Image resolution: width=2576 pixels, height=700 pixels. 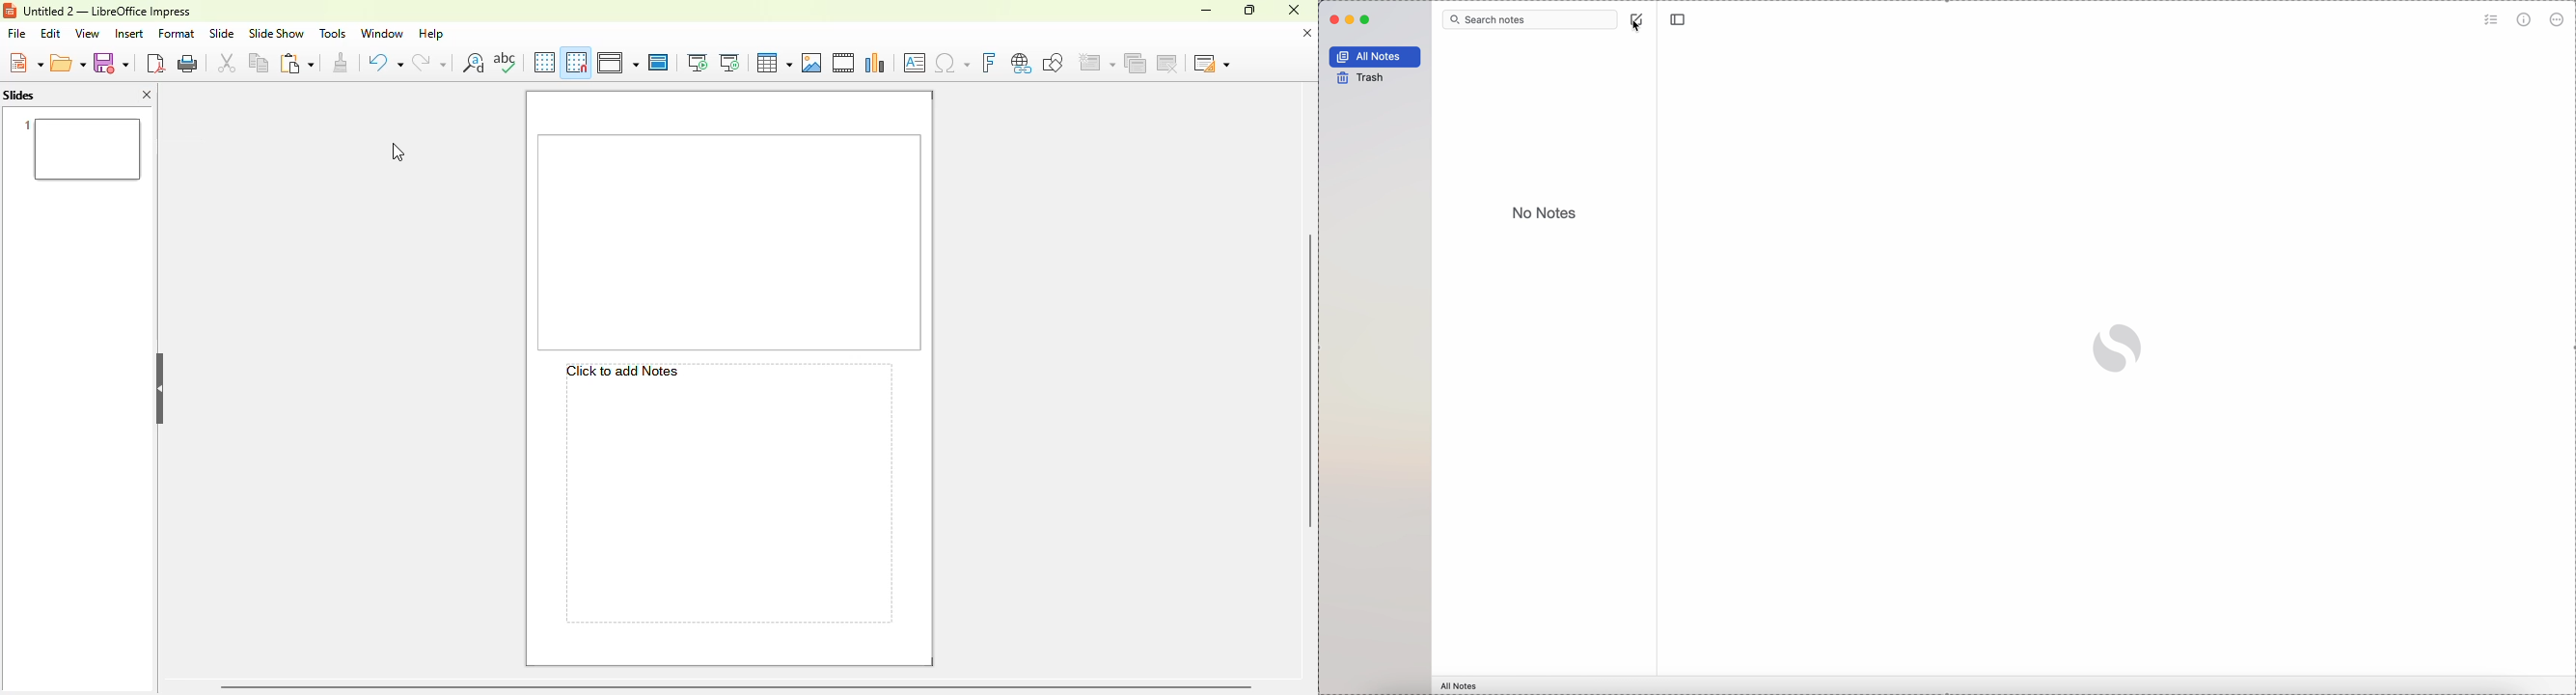 What do you see at coordinates (87, 33) in the screenshot?
I see `view` at bounding box center [87, 33].